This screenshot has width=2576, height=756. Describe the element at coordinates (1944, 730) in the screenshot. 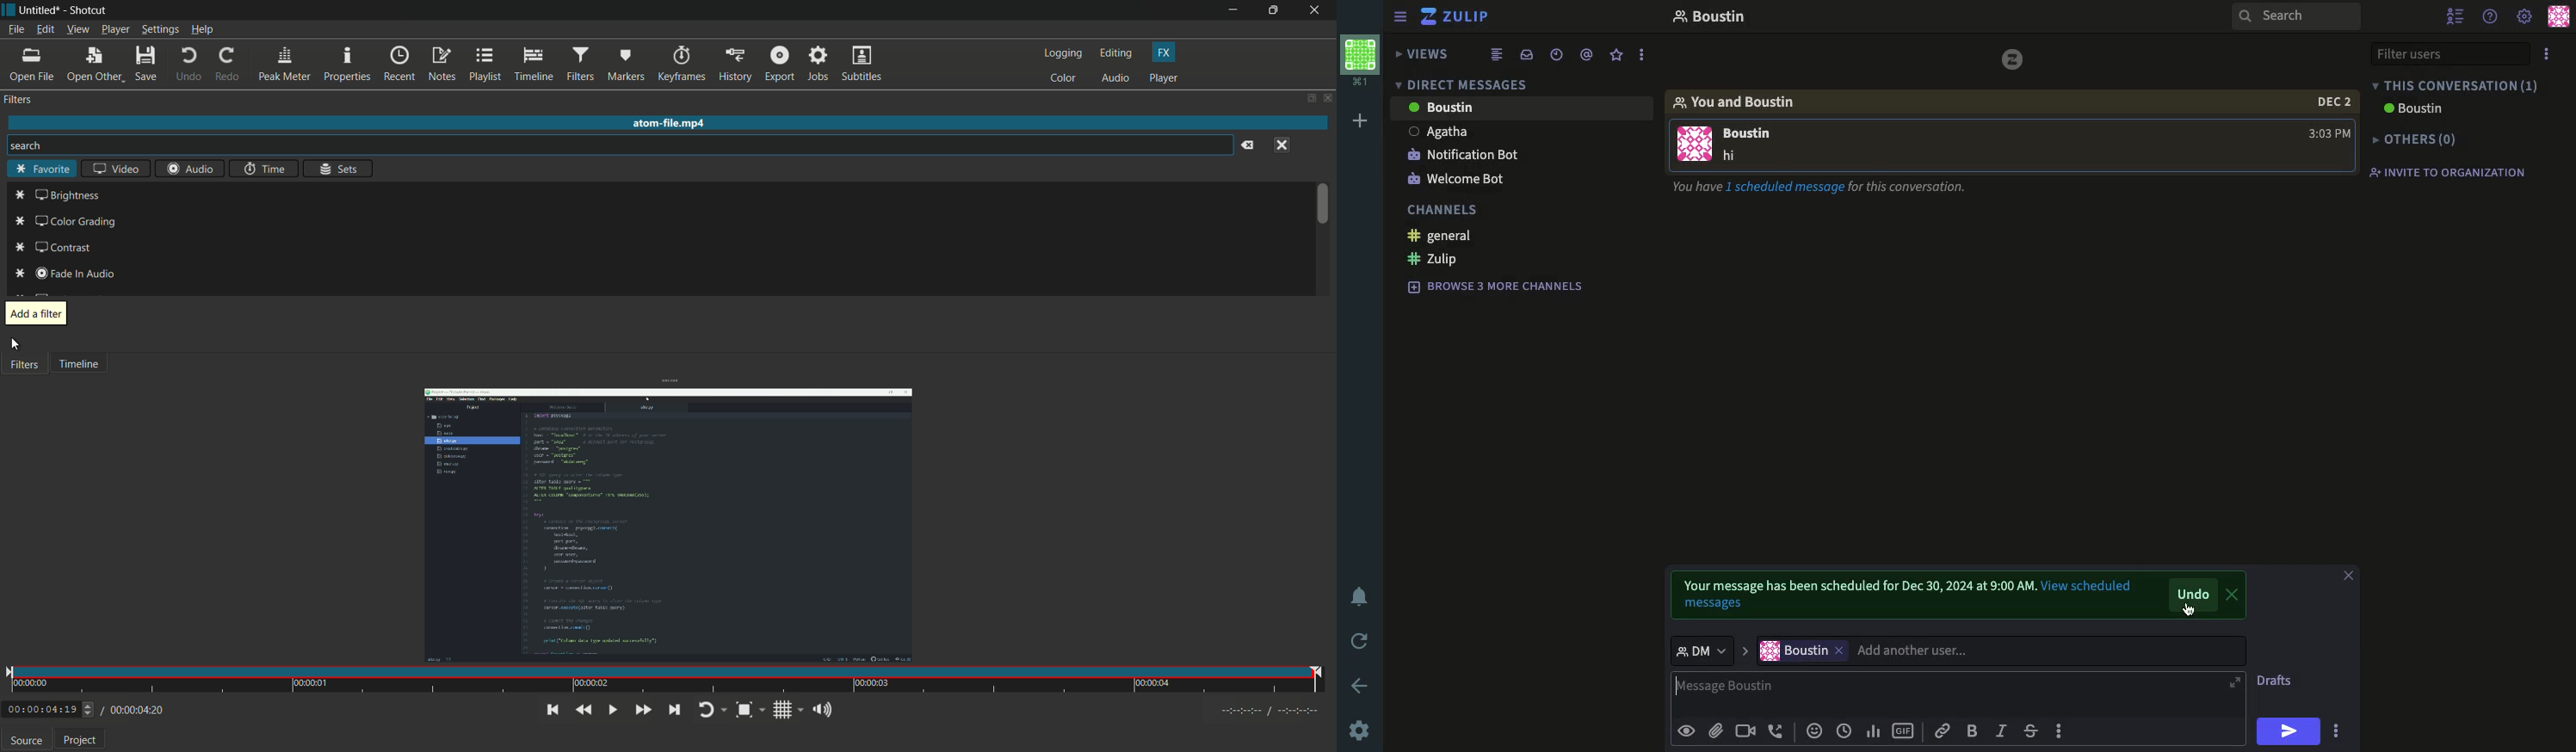

I see `link` at that location.